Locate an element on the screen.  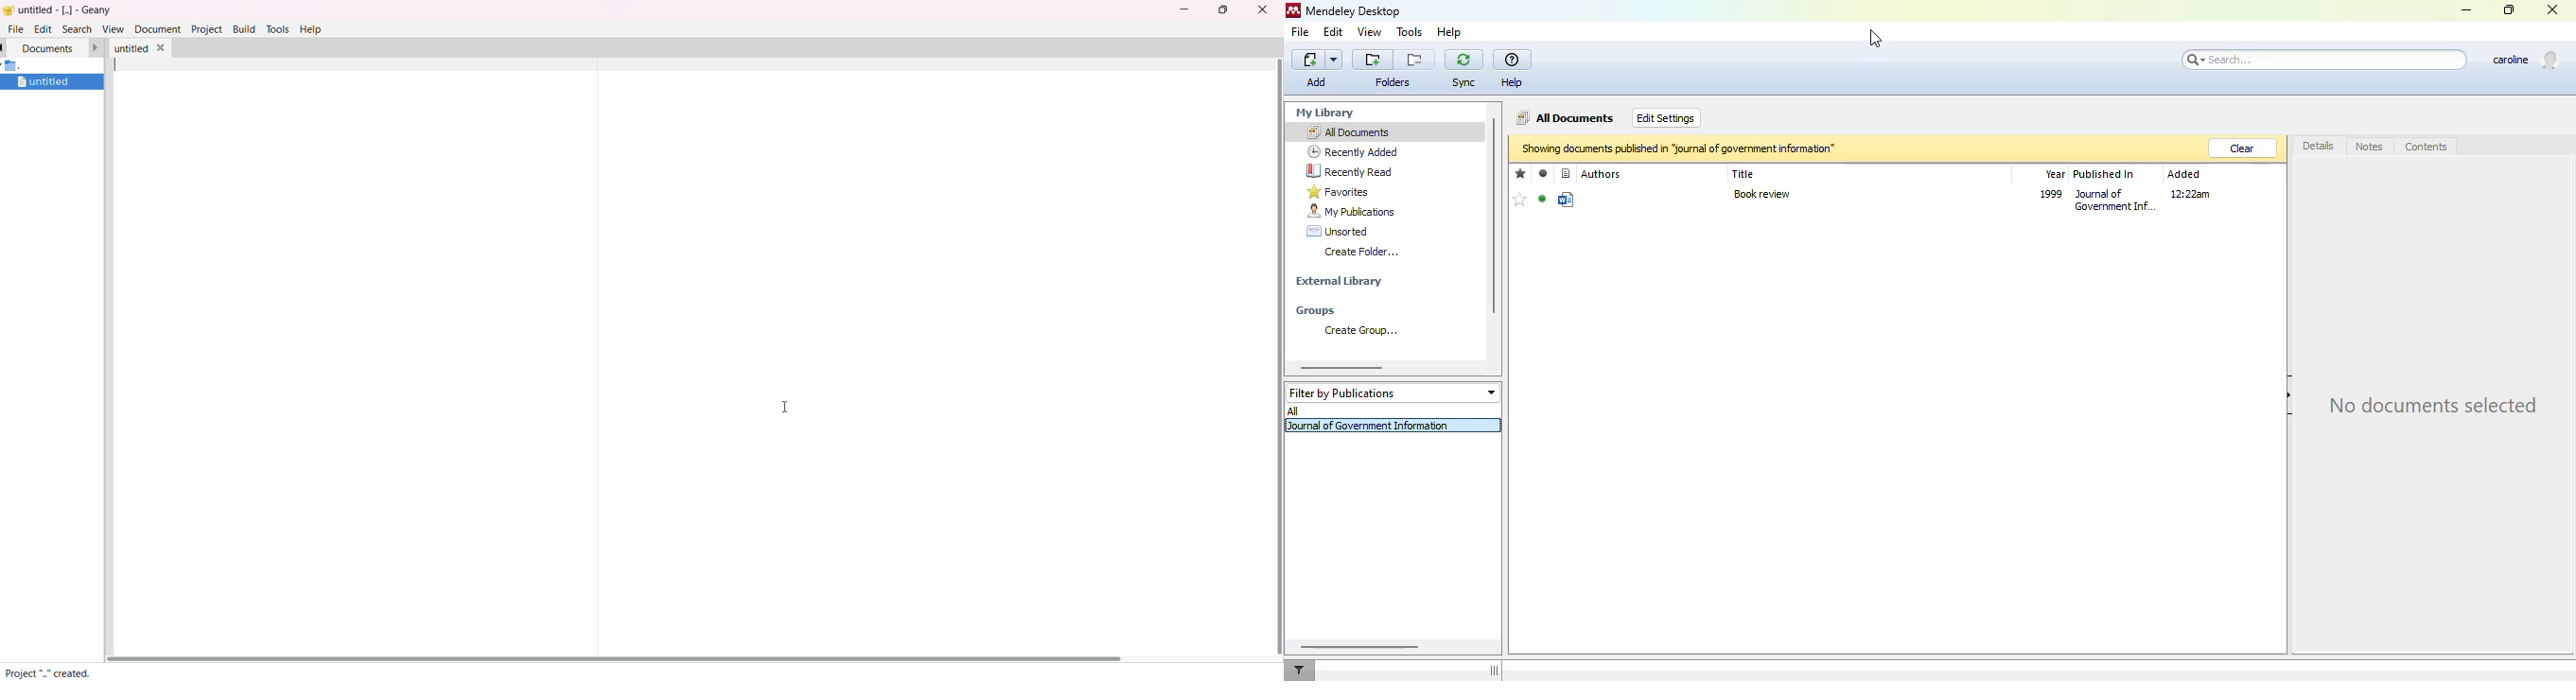
create folder is located at coordinates (1361, 252).